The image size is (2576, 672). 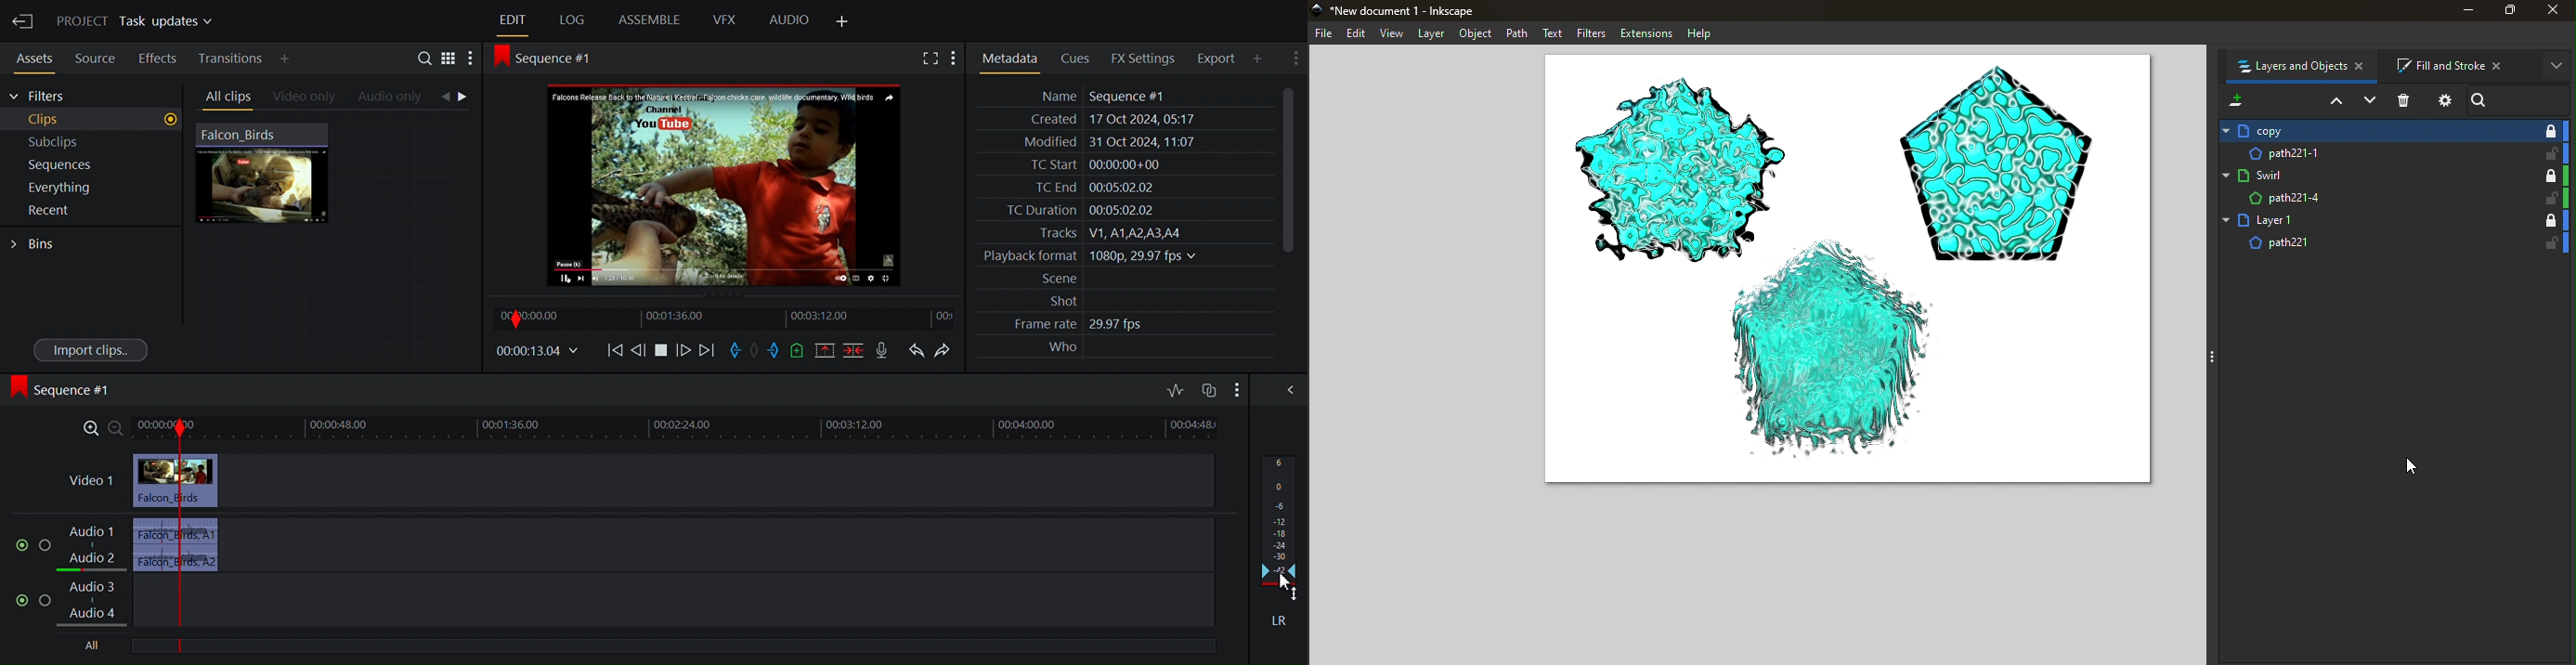 I want to click on Sequence #1, so click(x=550, y=60).